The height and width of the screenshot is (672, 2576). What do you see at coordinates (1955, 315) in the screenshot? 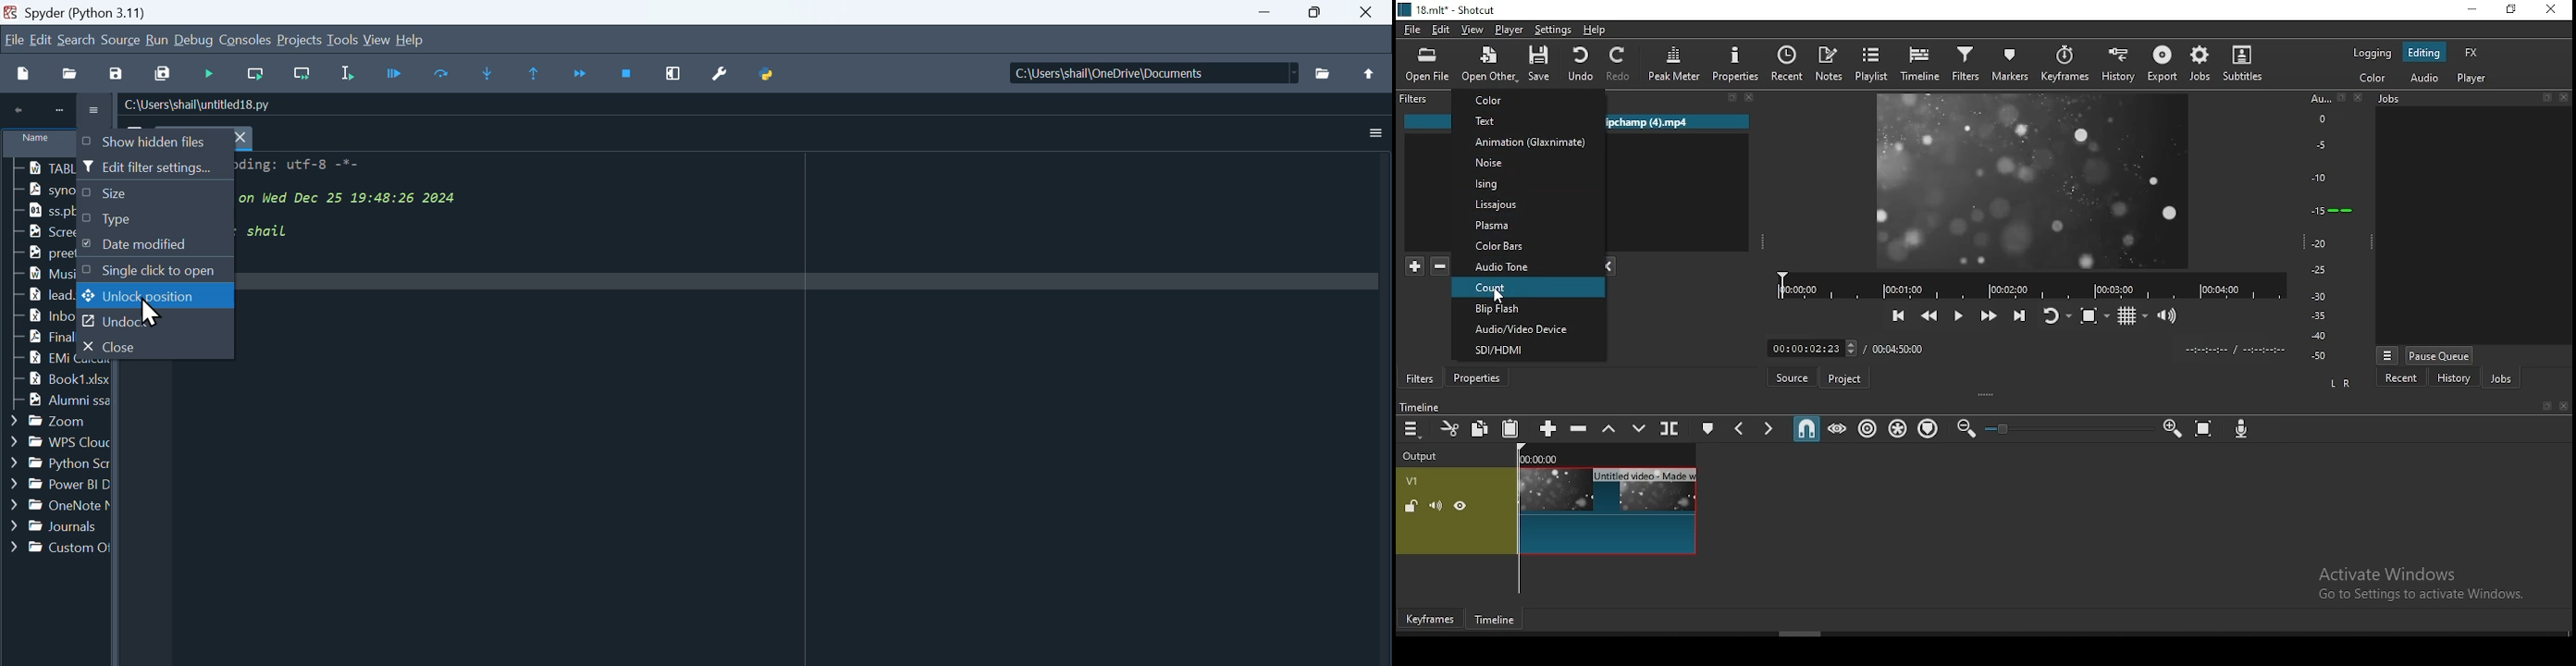
I see `play/pause` at bounding box center [1955, 315].